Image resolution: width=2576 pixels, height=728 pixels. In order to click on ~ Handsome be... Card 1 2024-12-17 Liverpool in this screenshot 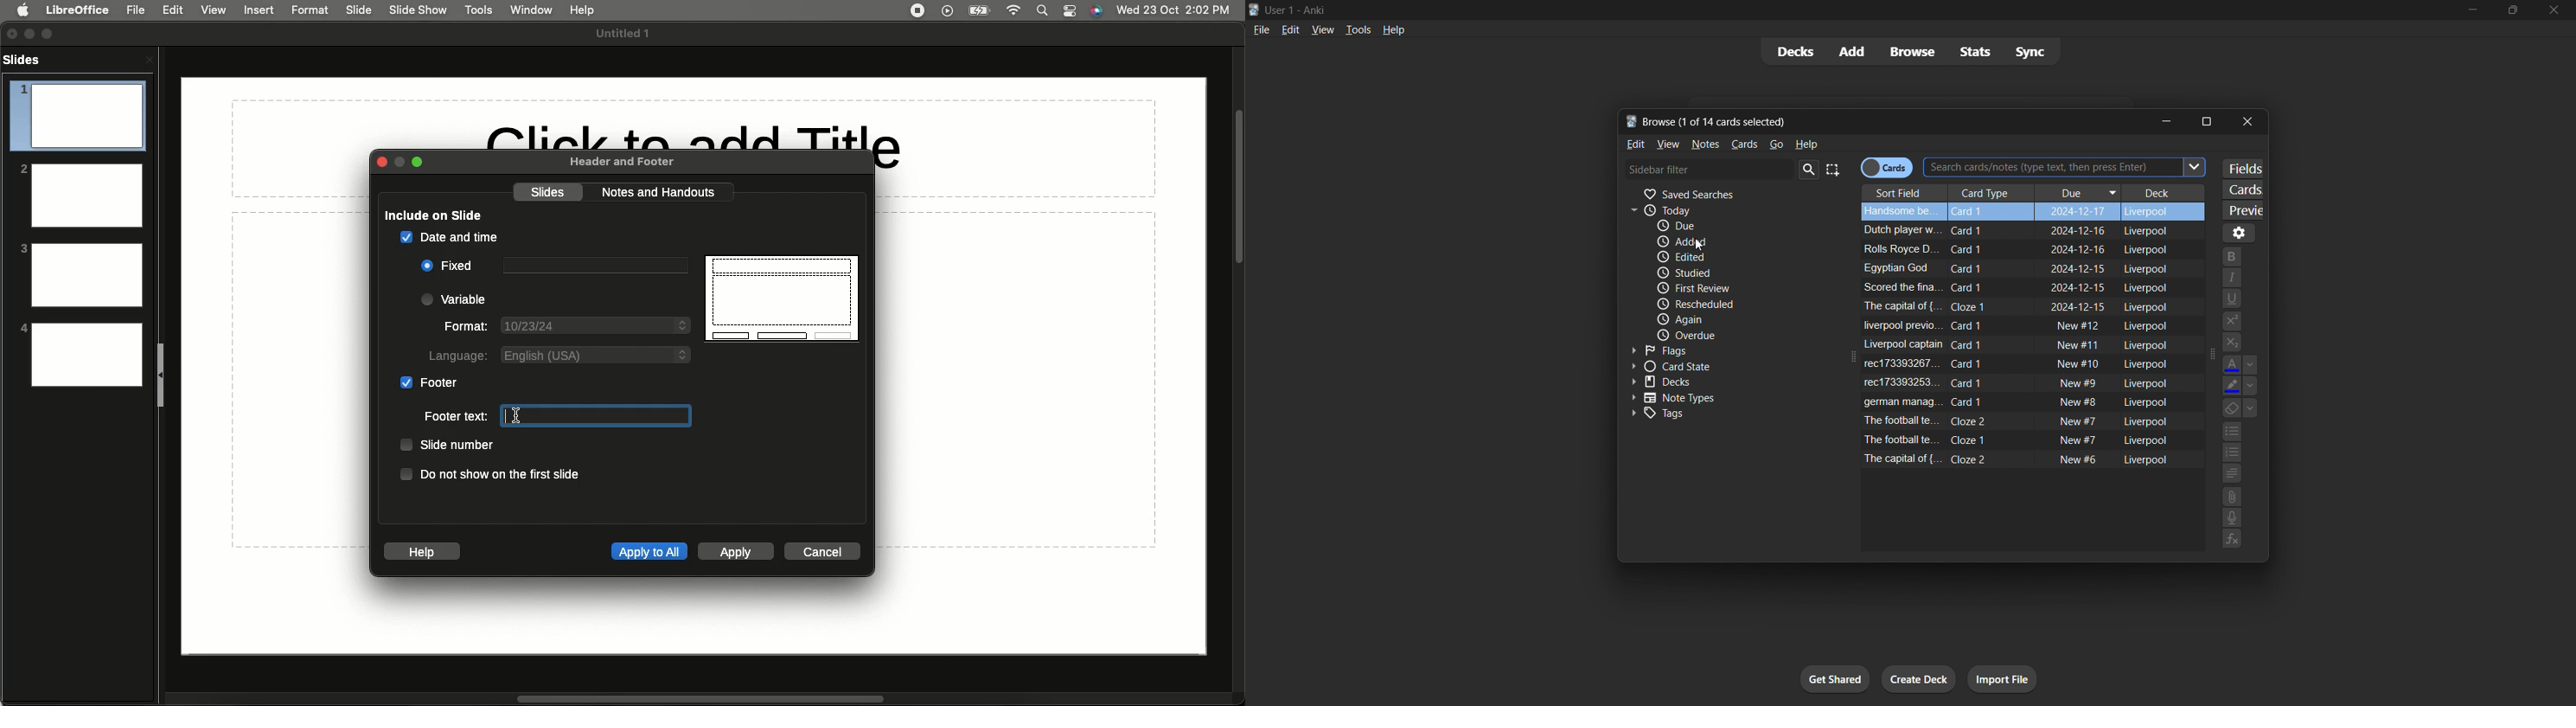, I will do `click(2028, 209)`.